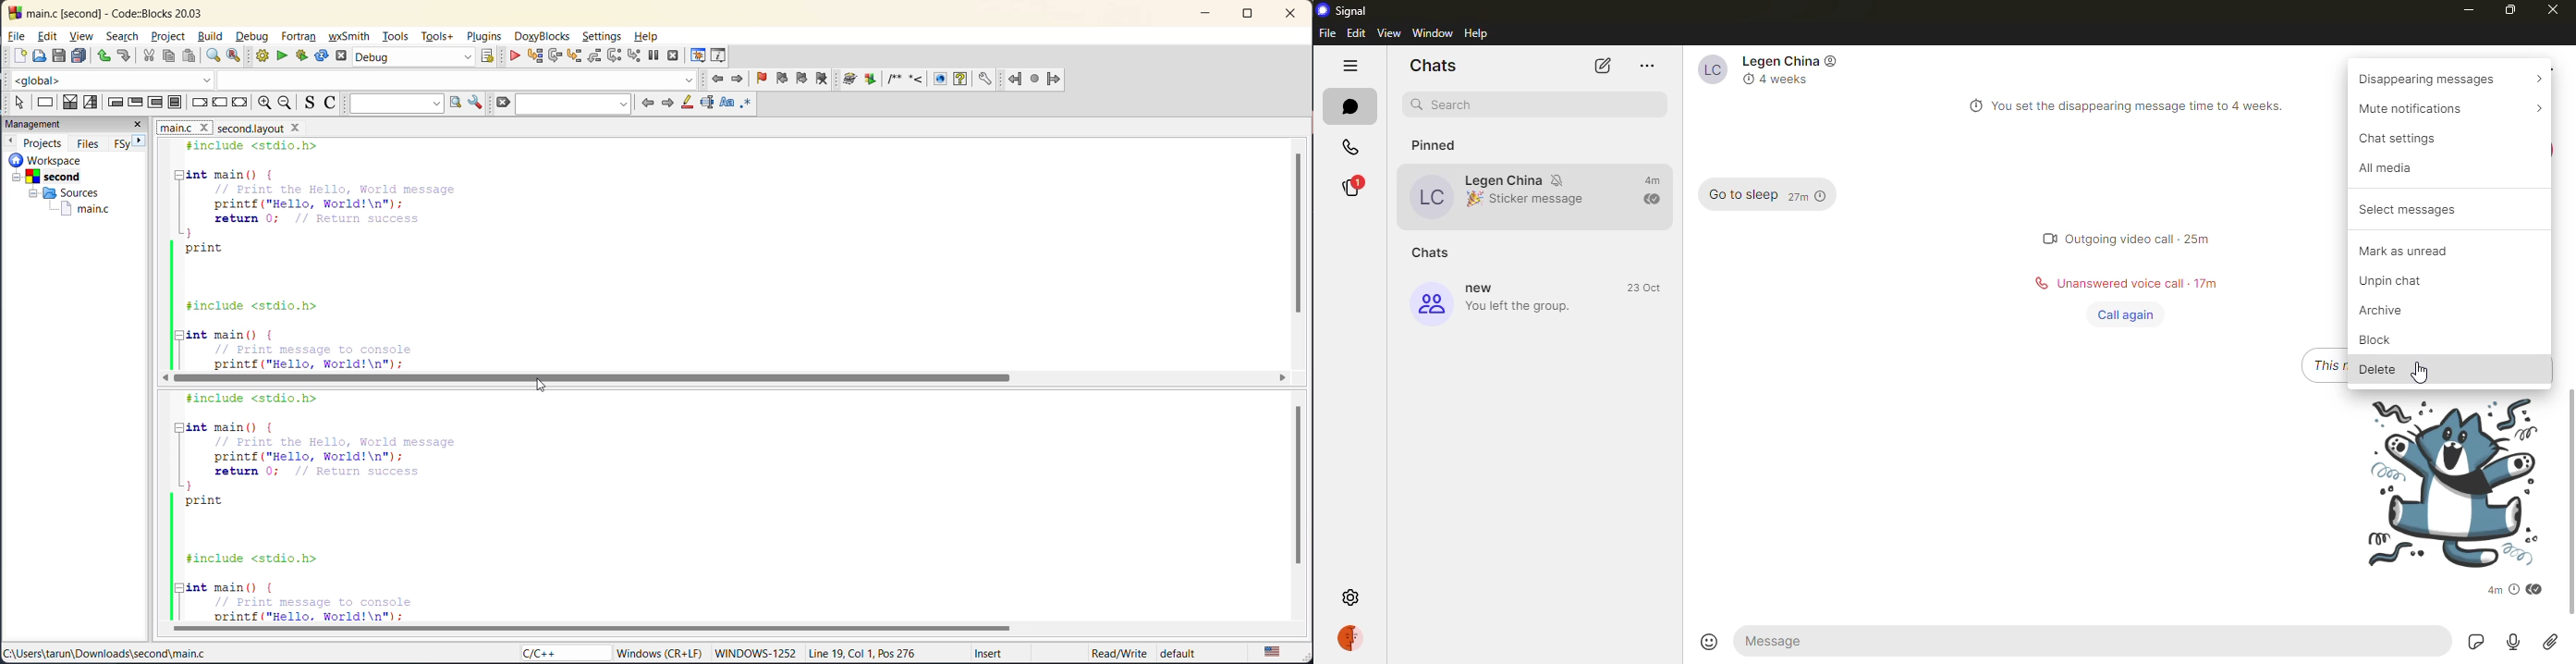 Image resolution: width=2576 pixels, height=672 pixels. I want to click on sticker, so click(2440, 482).